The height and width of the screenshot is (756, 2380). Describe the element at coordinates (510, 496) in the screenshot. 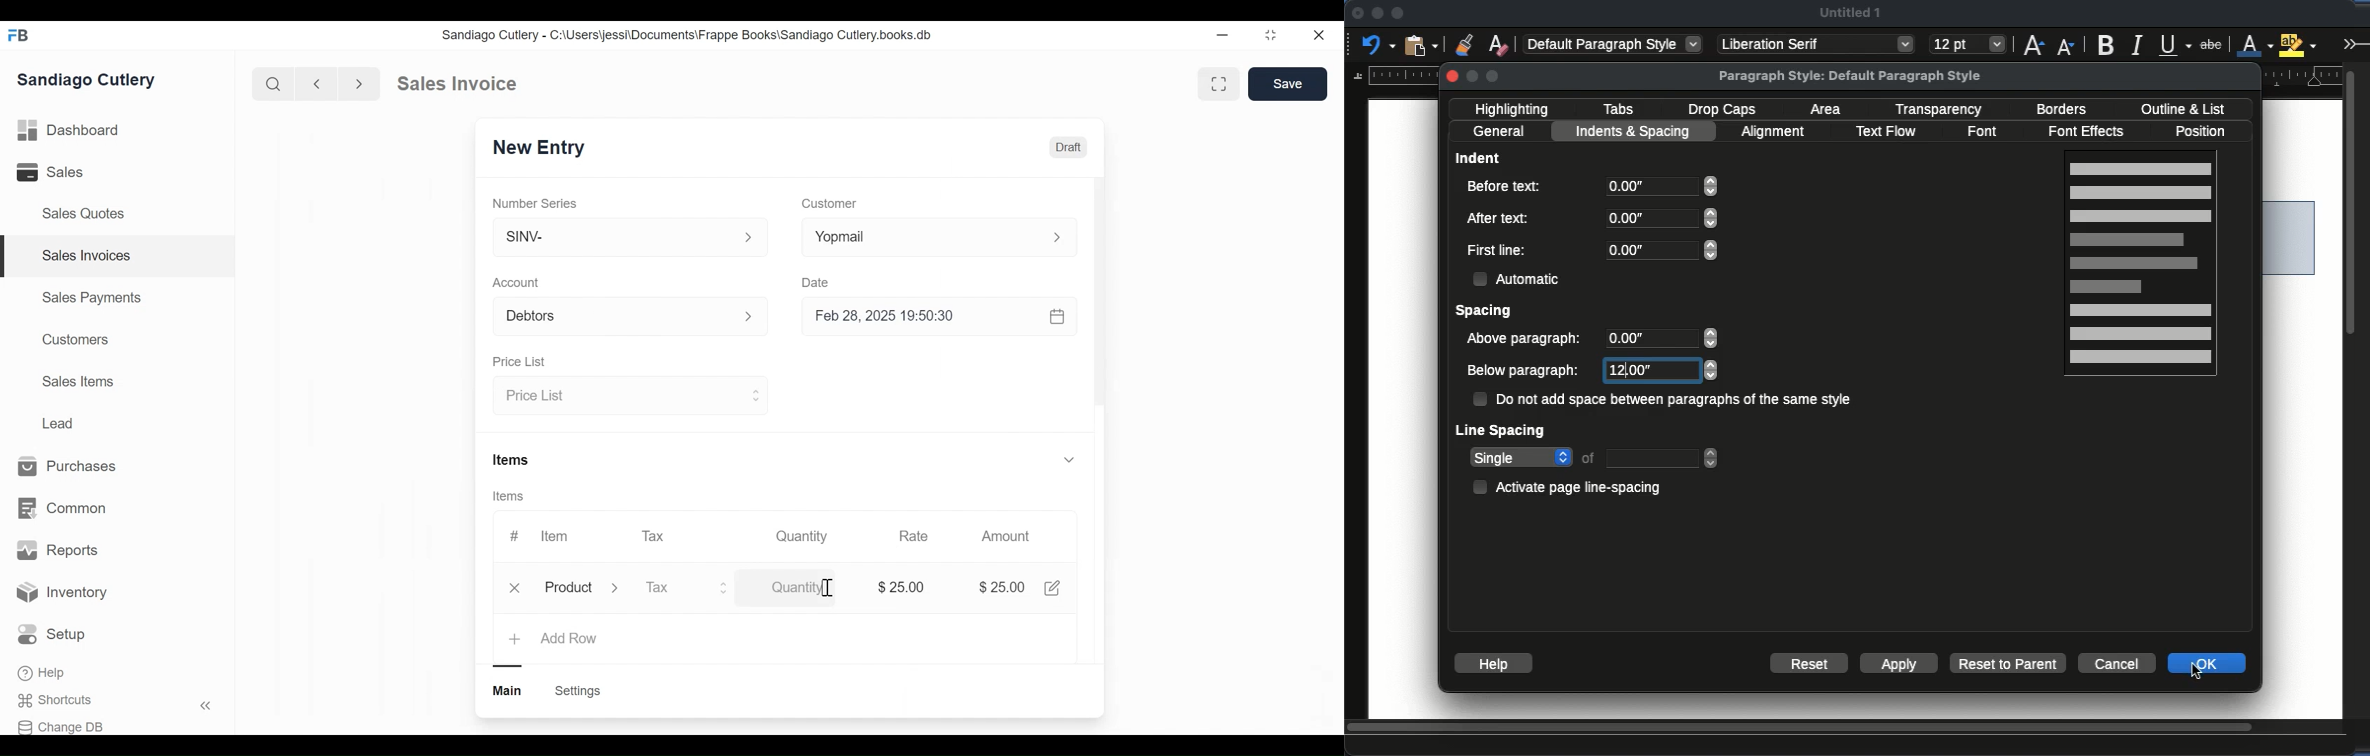

I see `Items` at that location.